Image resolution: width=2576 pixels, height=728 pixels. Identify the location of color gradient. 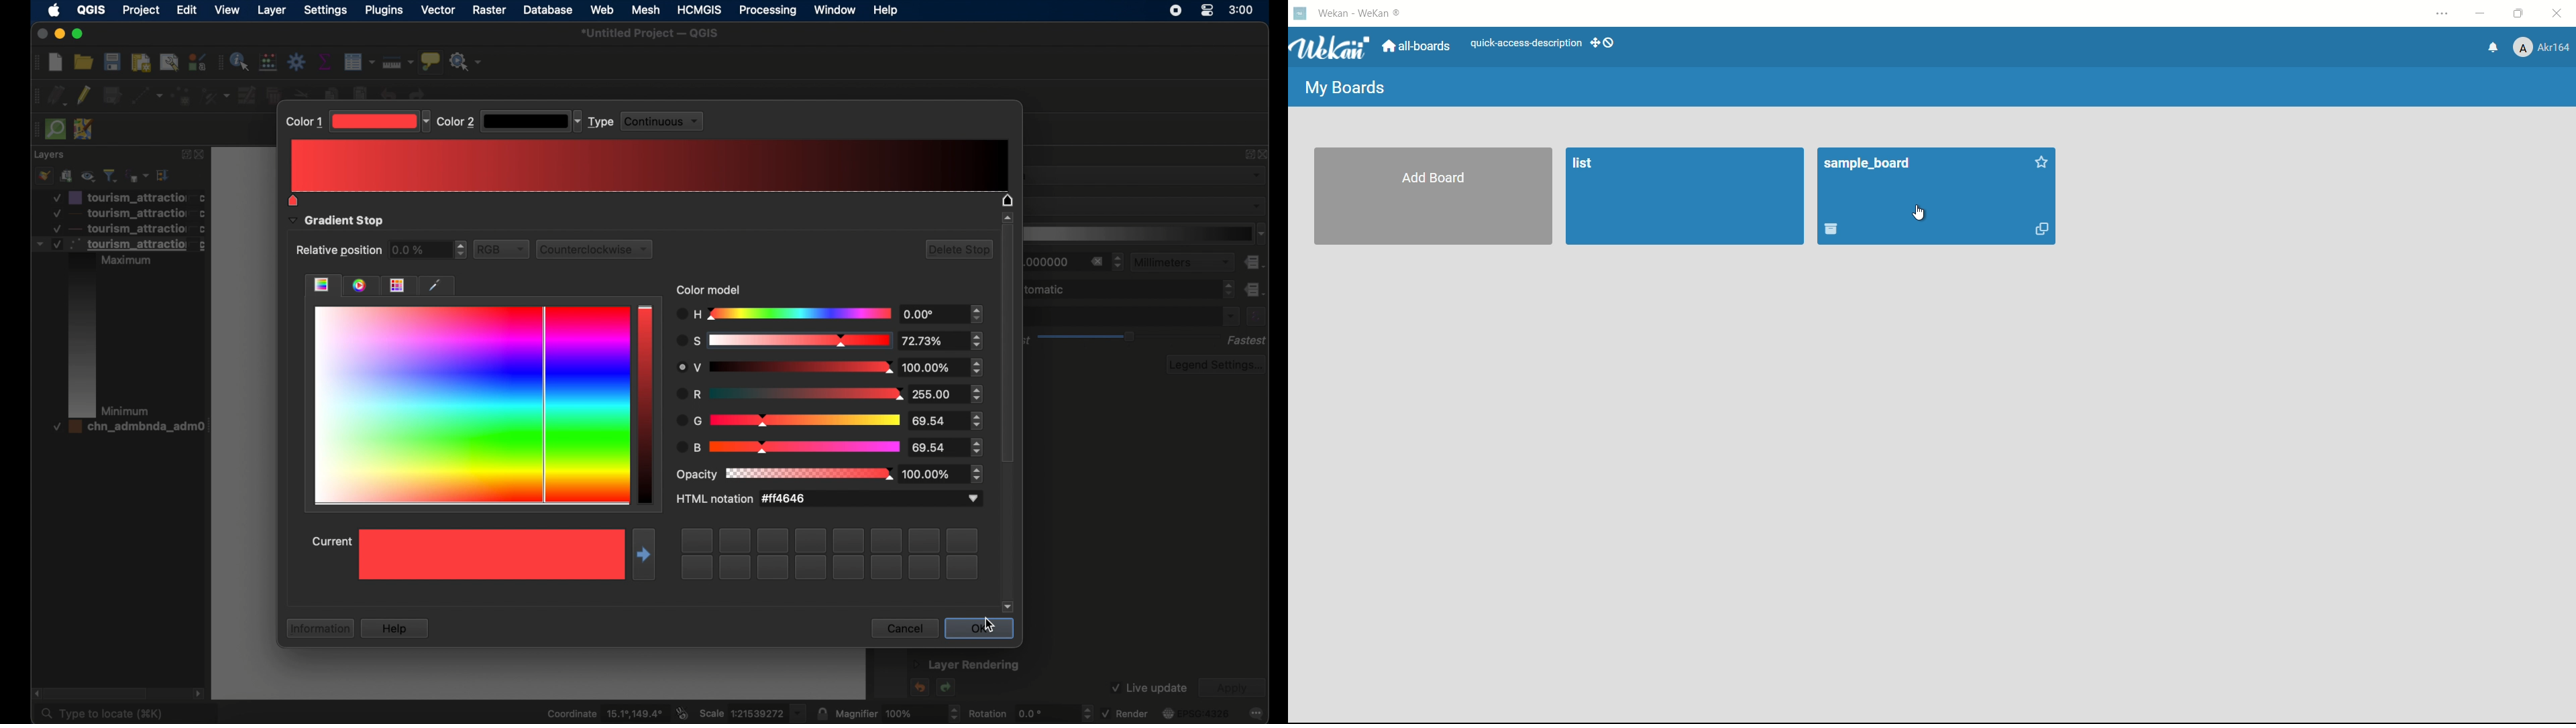
(322, 285).